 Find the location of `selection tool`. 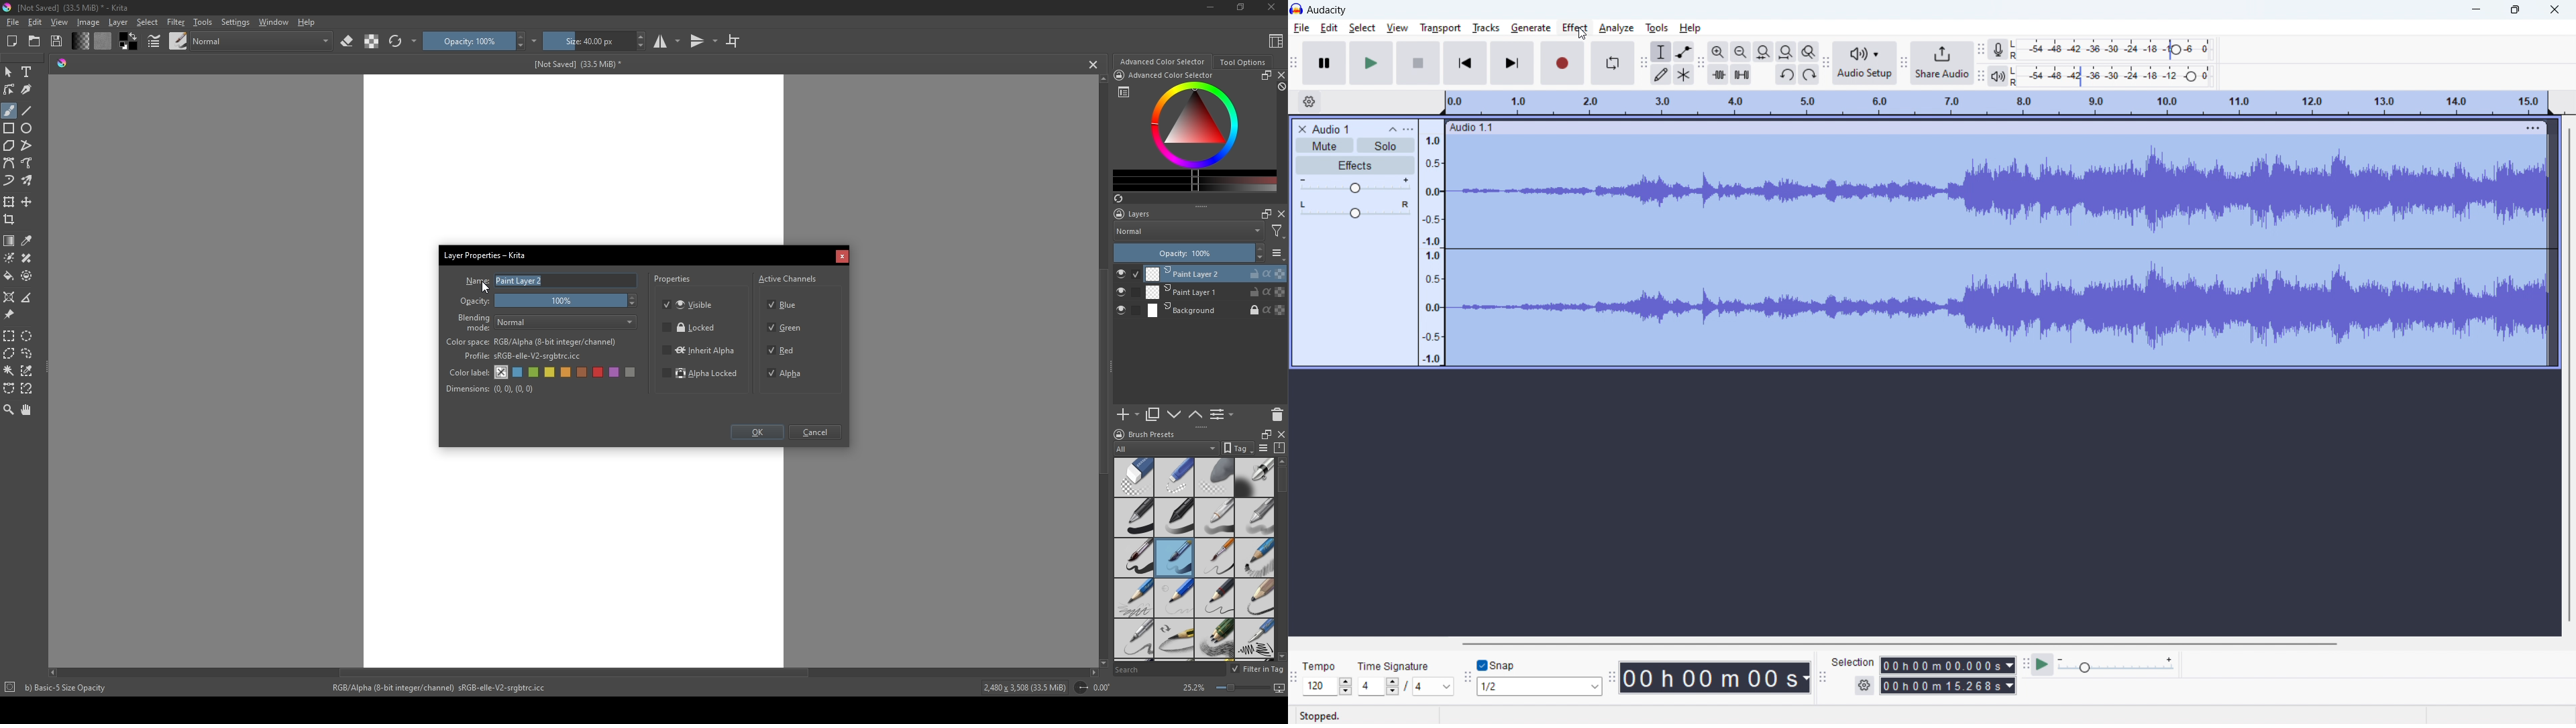

selection tool is located at coordinates (1661, 52).